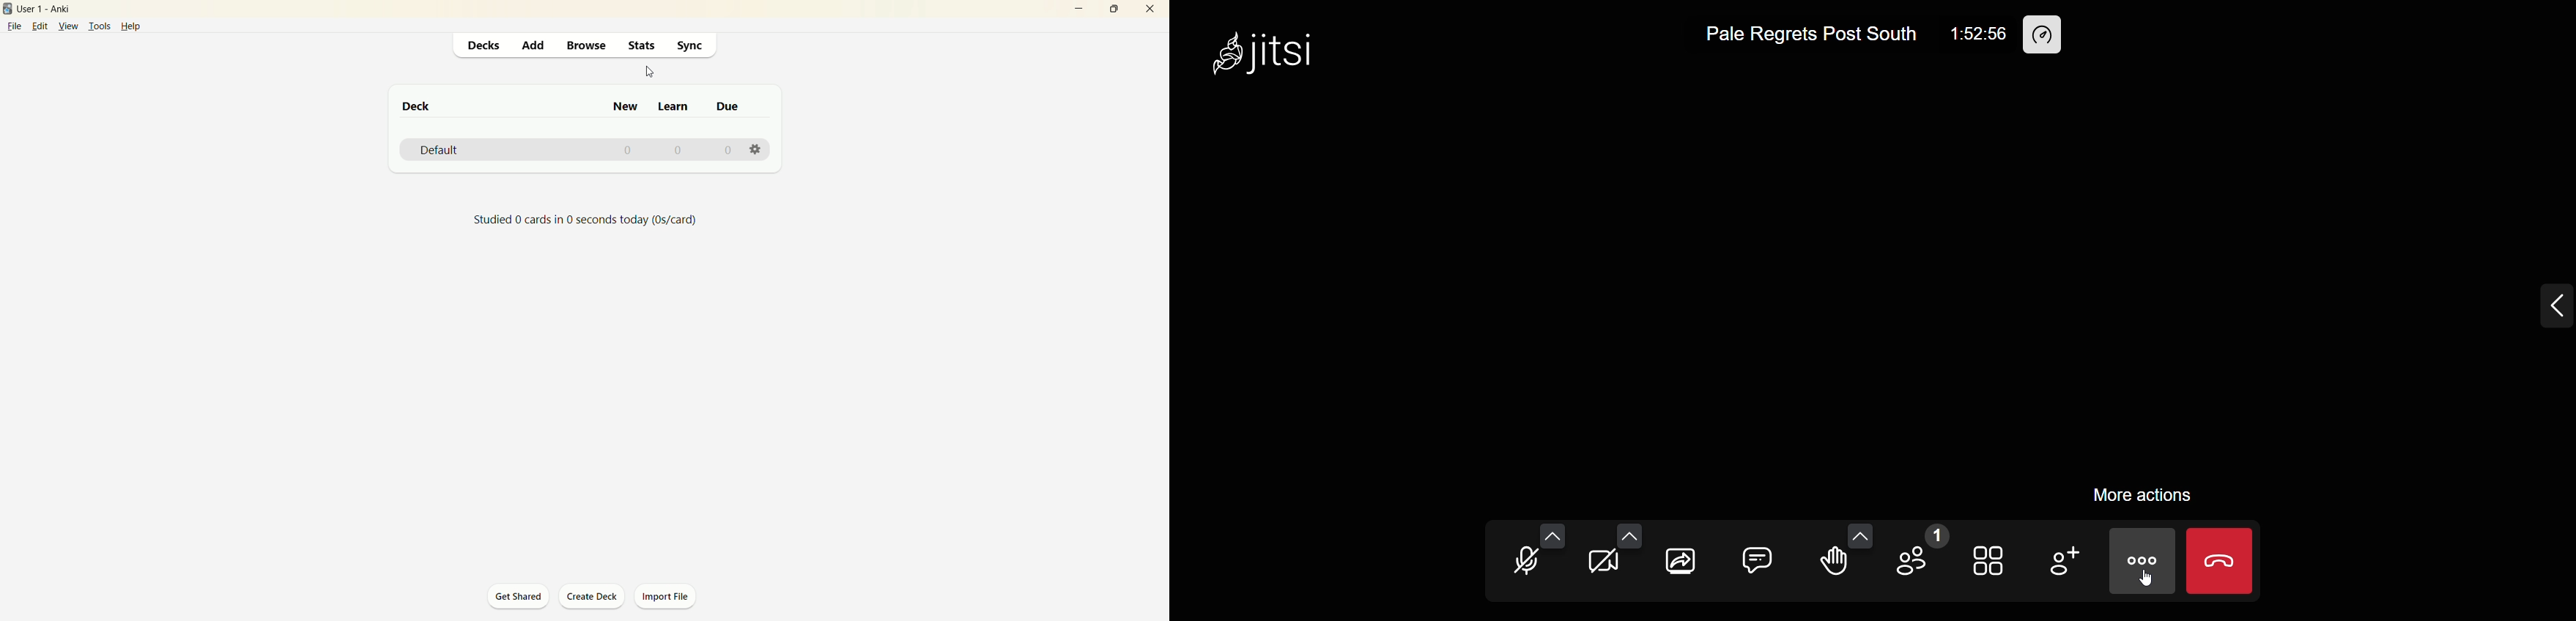 Image resolution: width=2576 pixels, height=644 pixels. I want to click on 0, so click(726, 150).